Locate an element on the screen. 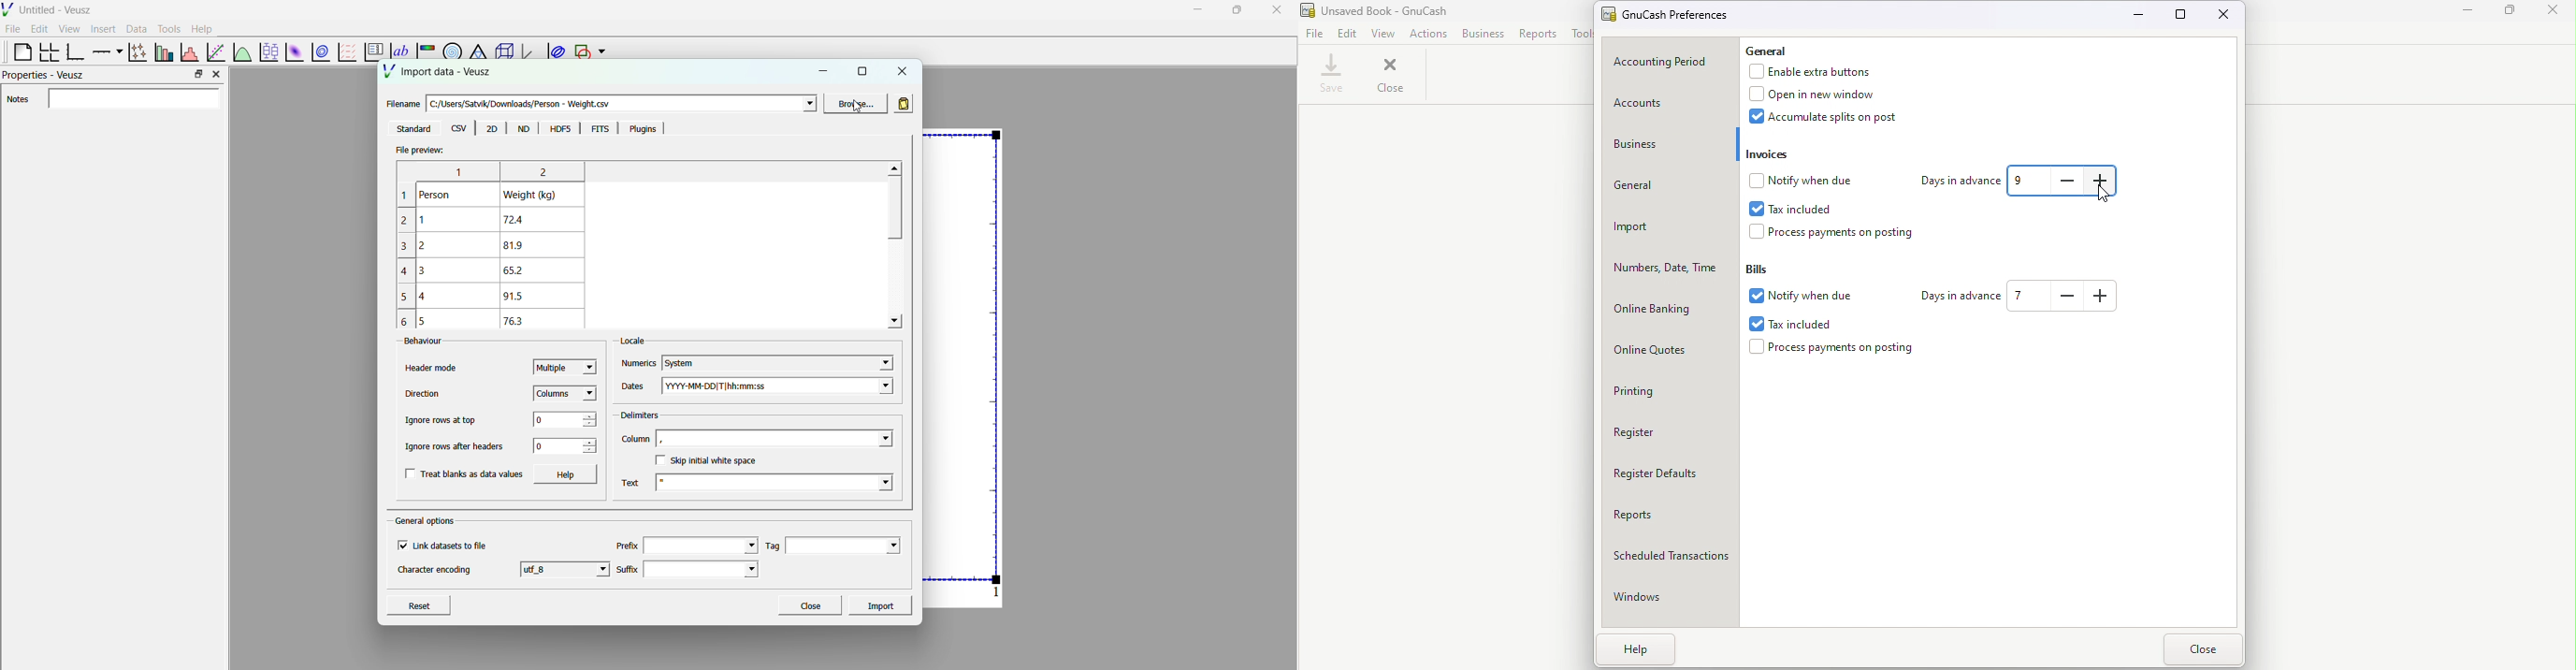  Bills is located at coordinates (1766, 266).